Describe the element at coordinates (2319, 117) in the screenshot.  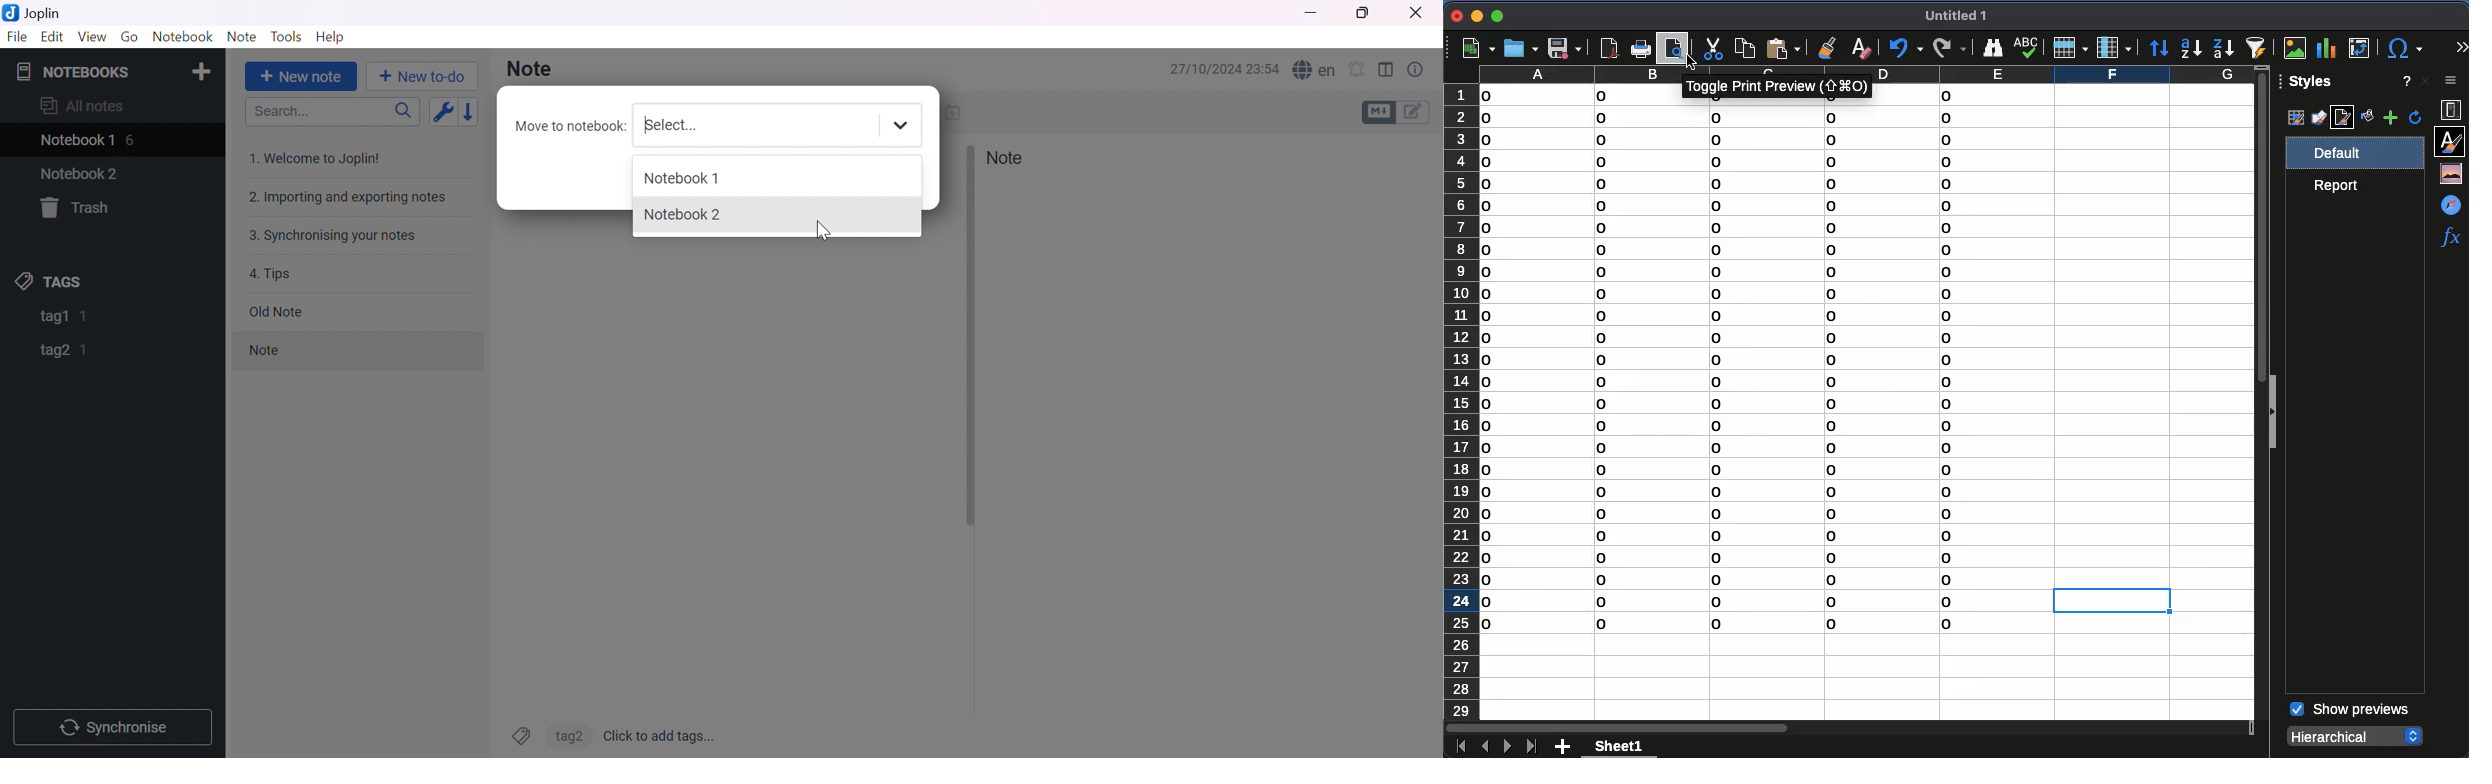
I see `drawing styles` at that location.